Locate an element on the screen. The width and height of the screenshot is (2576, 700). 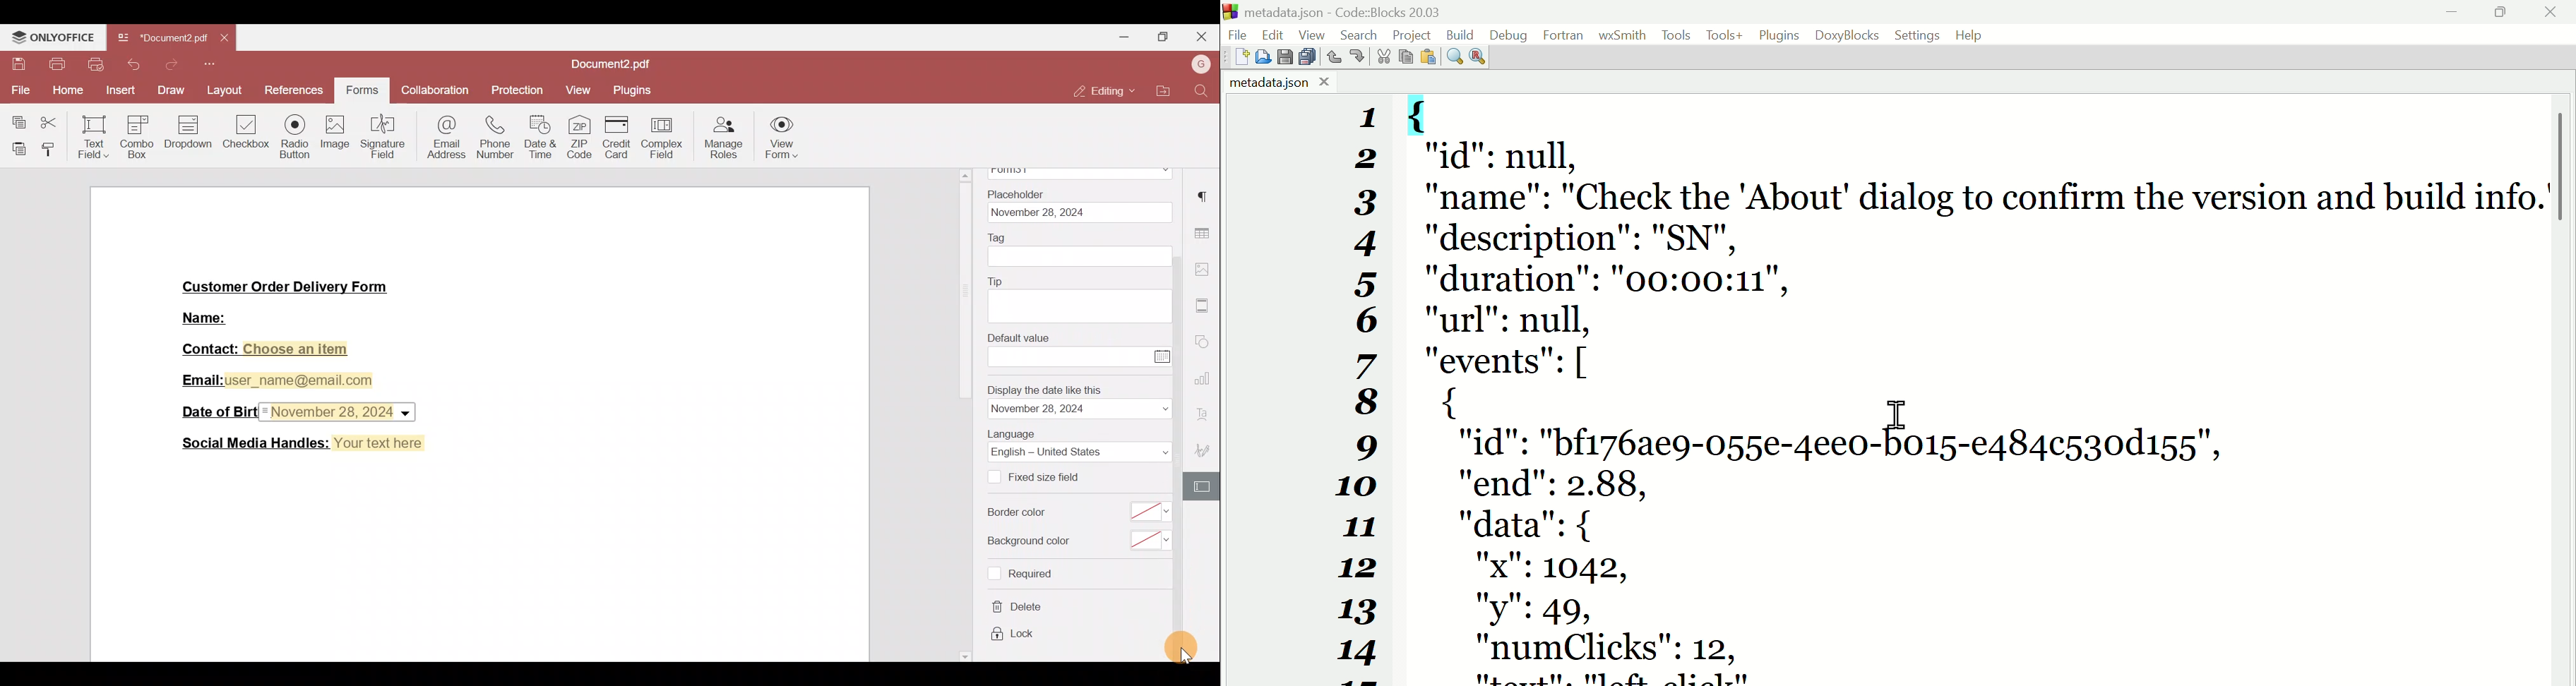
ONLYOFFICE is located at coordinates (53, 35).